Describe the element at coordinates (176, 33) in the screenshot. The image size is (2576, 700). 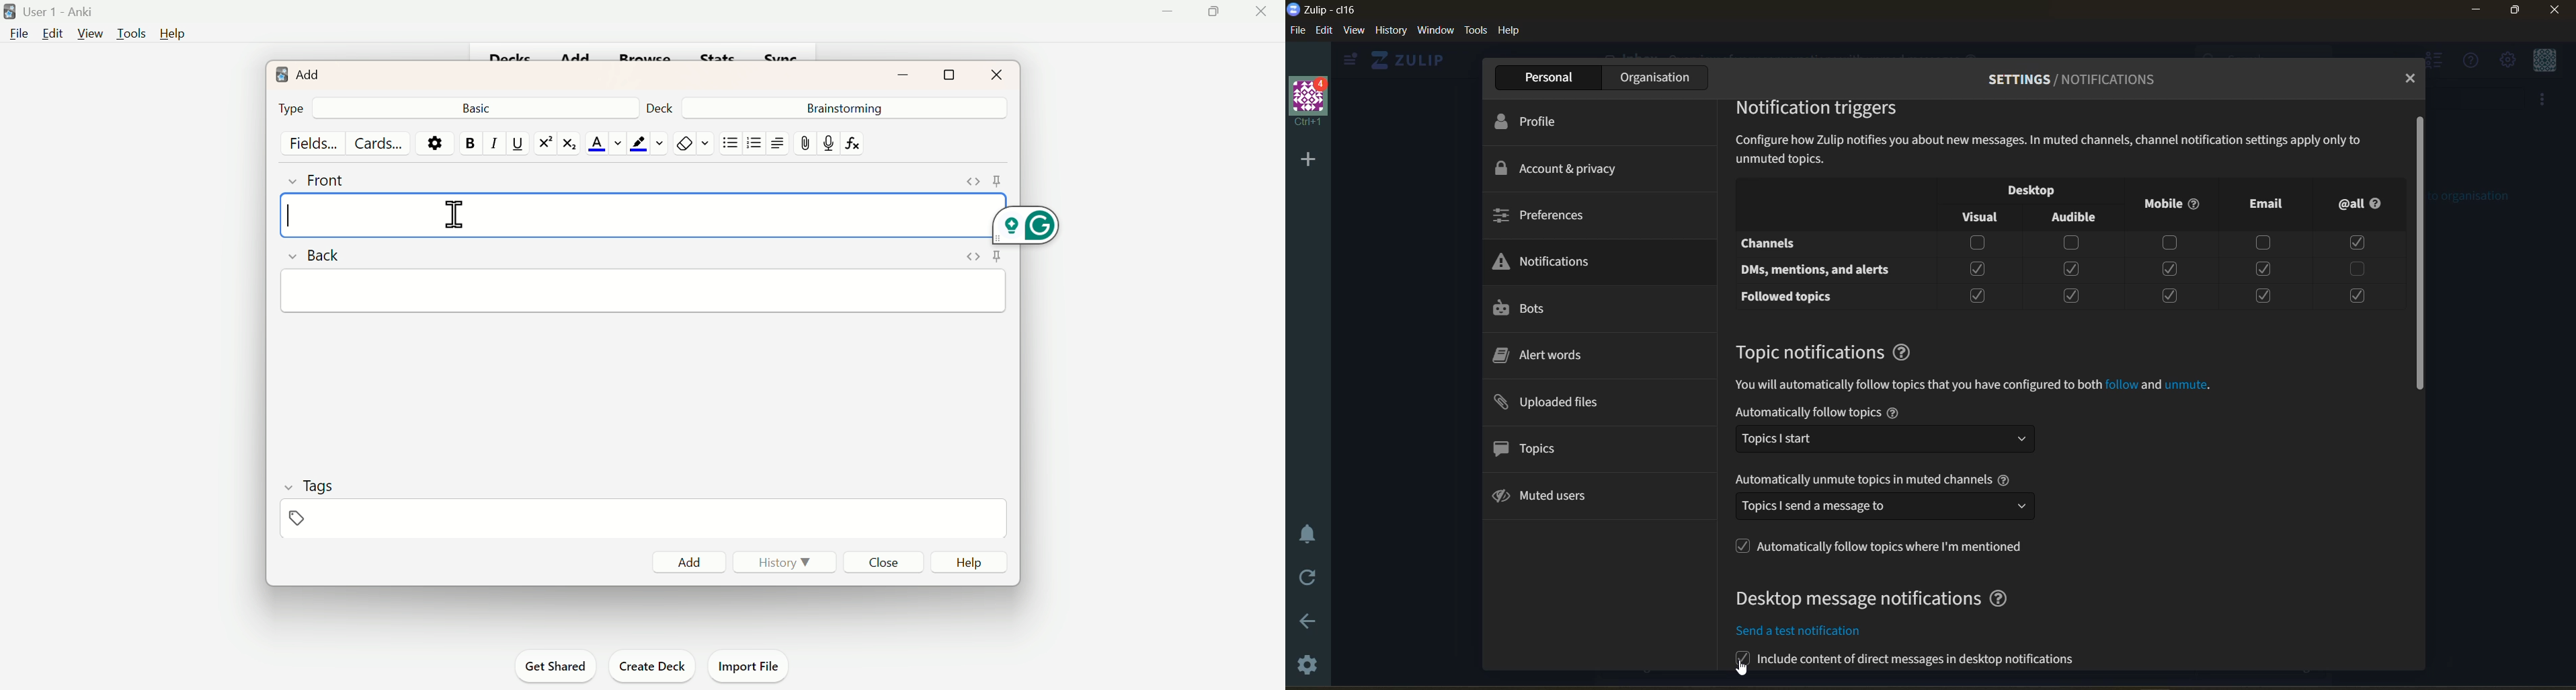
I see `` at that location.